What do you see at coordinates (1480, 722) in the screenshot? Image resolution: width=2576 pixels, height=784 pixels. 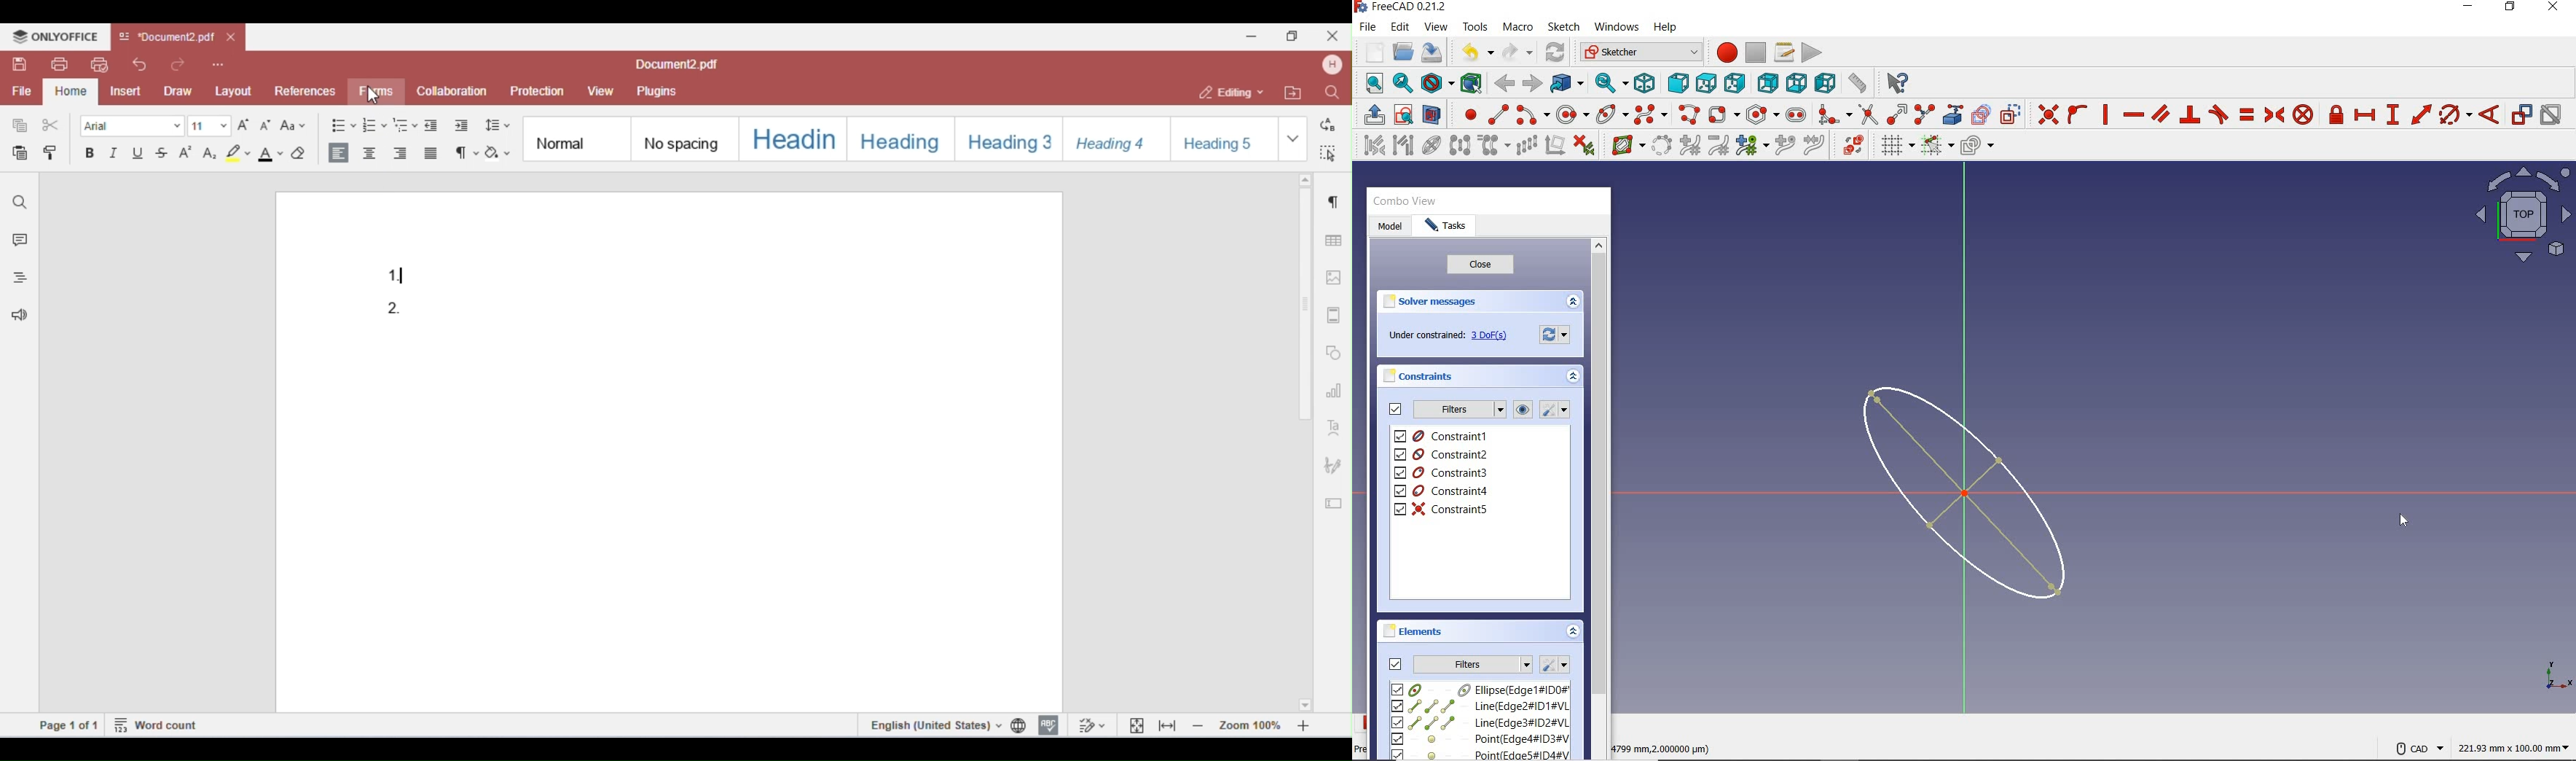 I see `element3` at bounding box center [1480, 722].